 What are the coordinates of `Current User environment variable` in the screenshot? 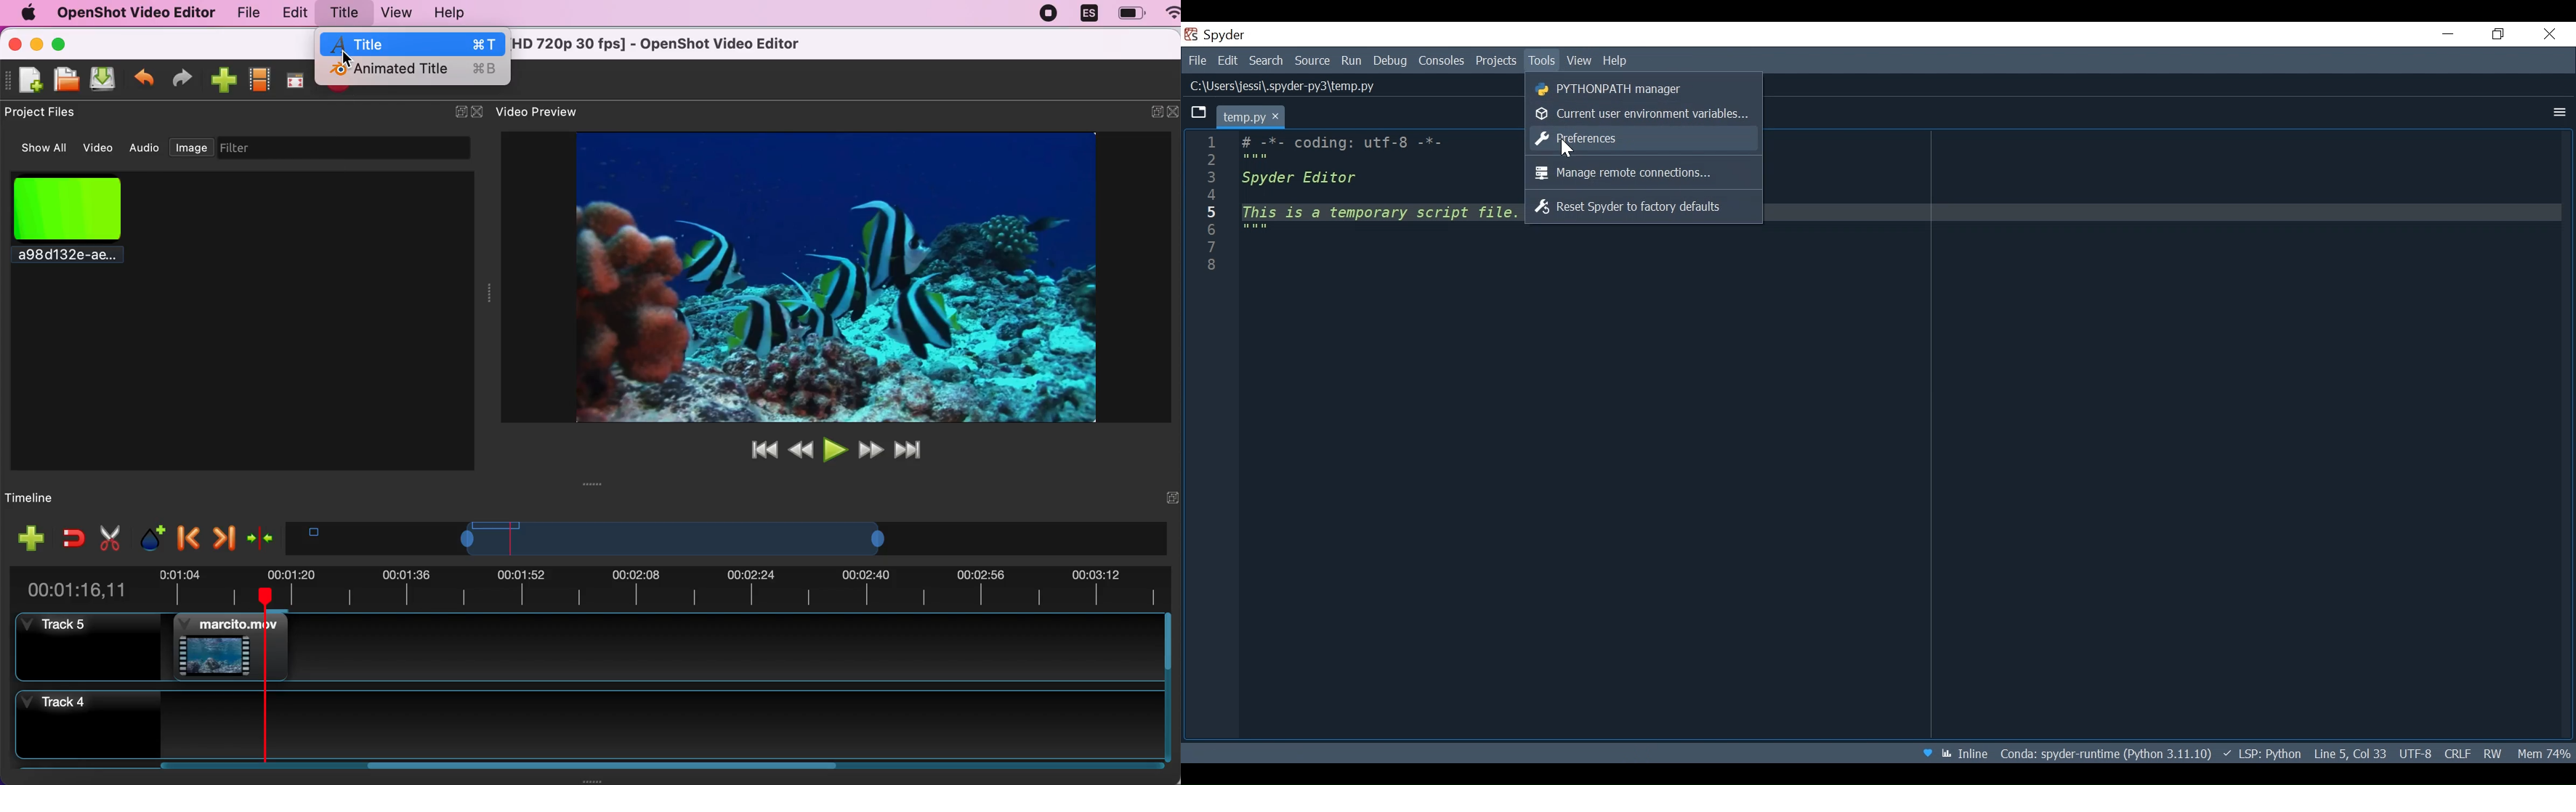 It's located at (1642, 114).